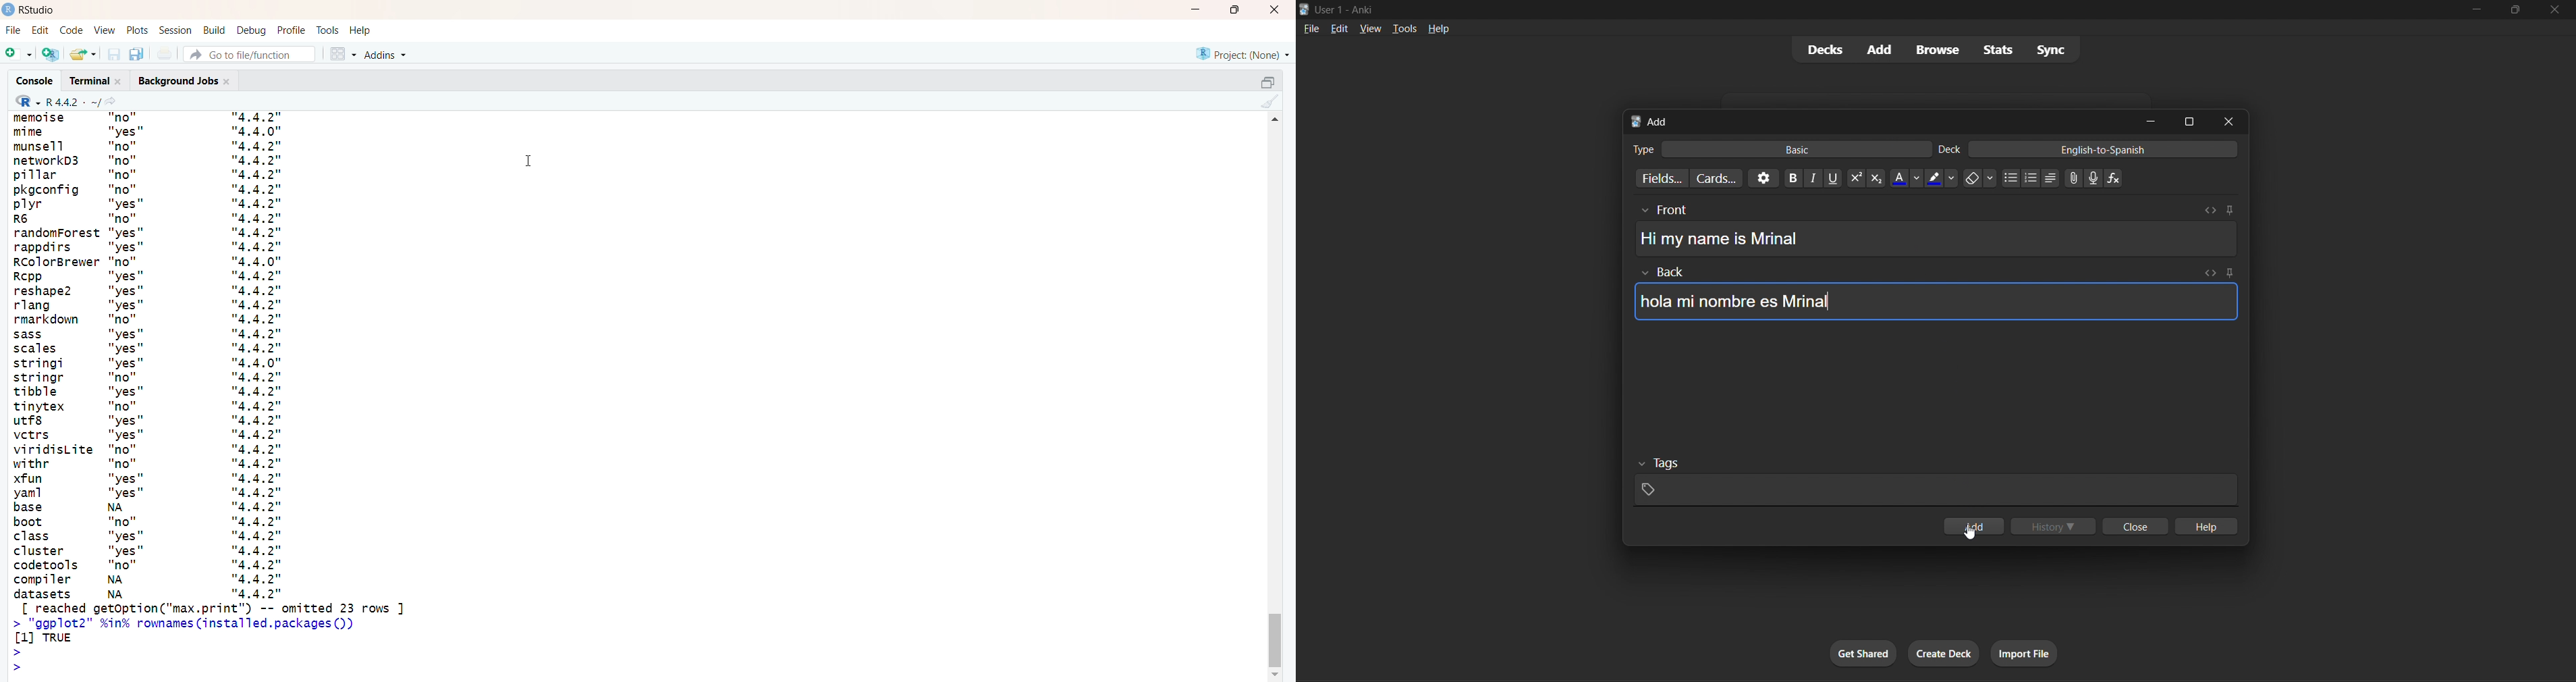  What do you see at coordinates (1435, 26) in the screenshot?
I see `help` at bounding box center [1435, 26].